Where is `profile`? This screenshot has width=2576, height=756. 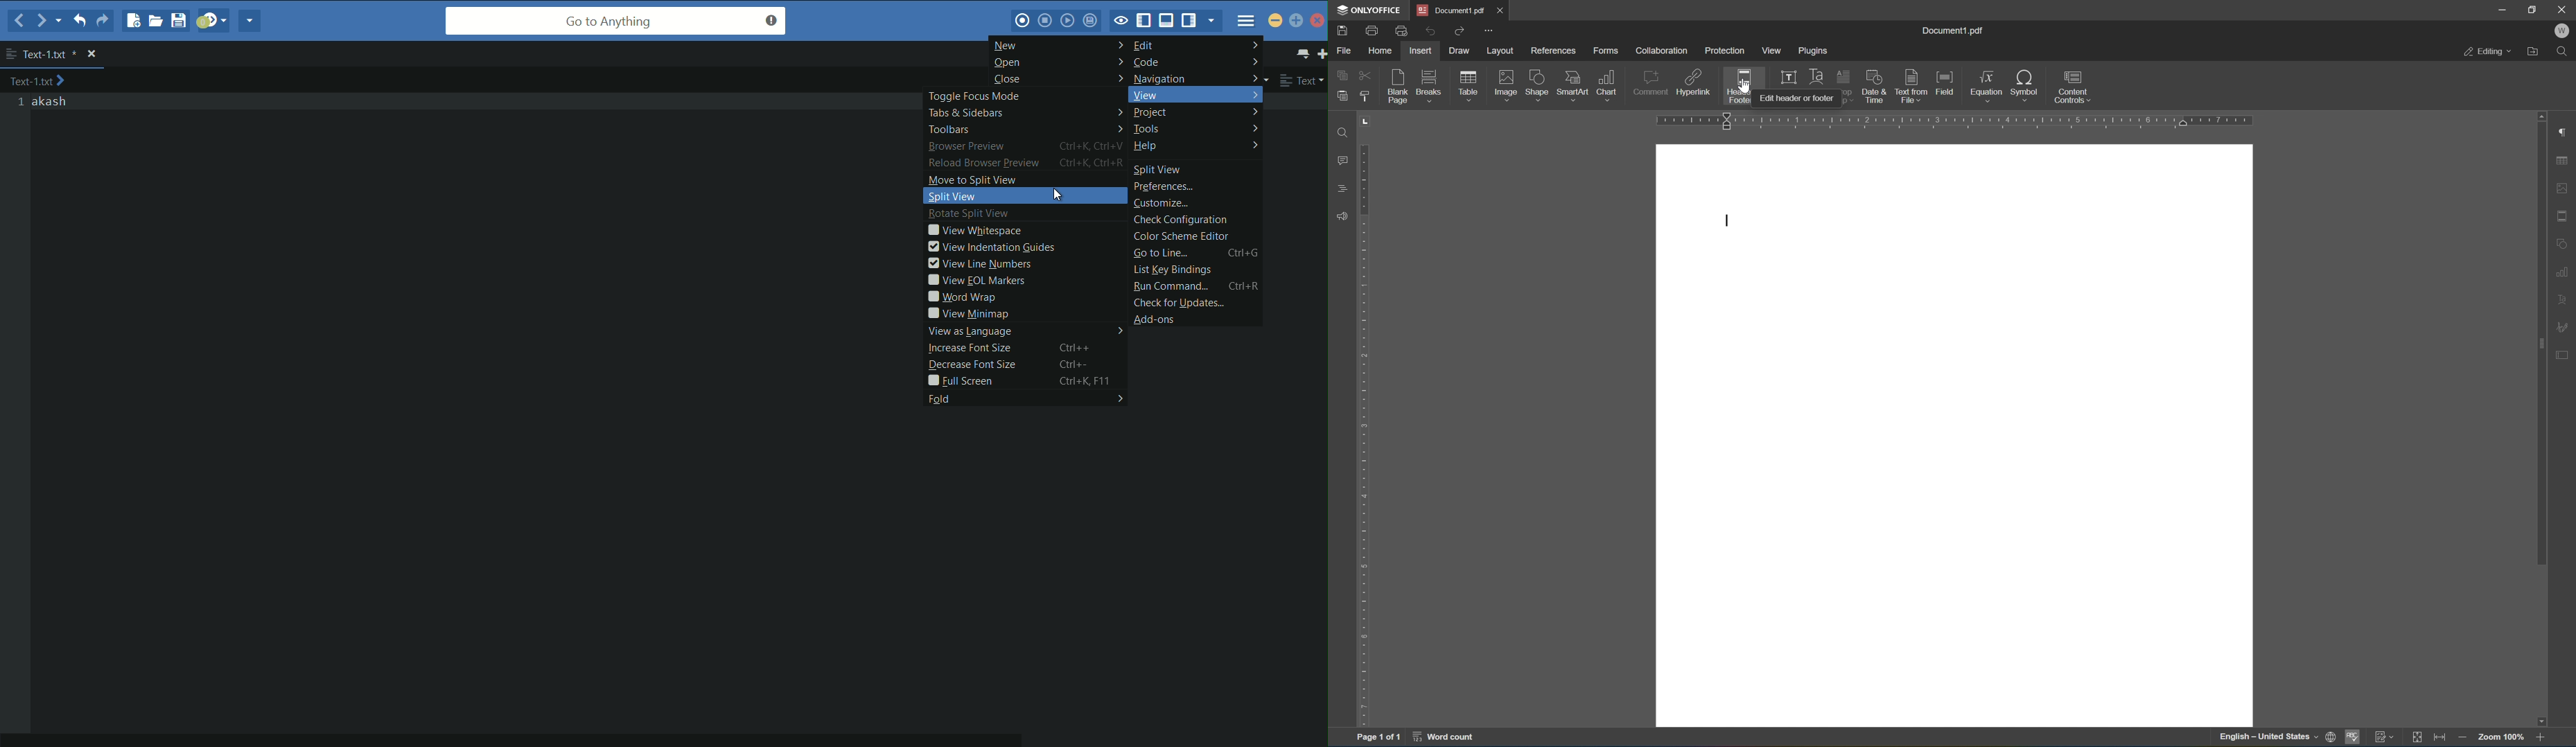
profile is located at coordinates (2565, 32).